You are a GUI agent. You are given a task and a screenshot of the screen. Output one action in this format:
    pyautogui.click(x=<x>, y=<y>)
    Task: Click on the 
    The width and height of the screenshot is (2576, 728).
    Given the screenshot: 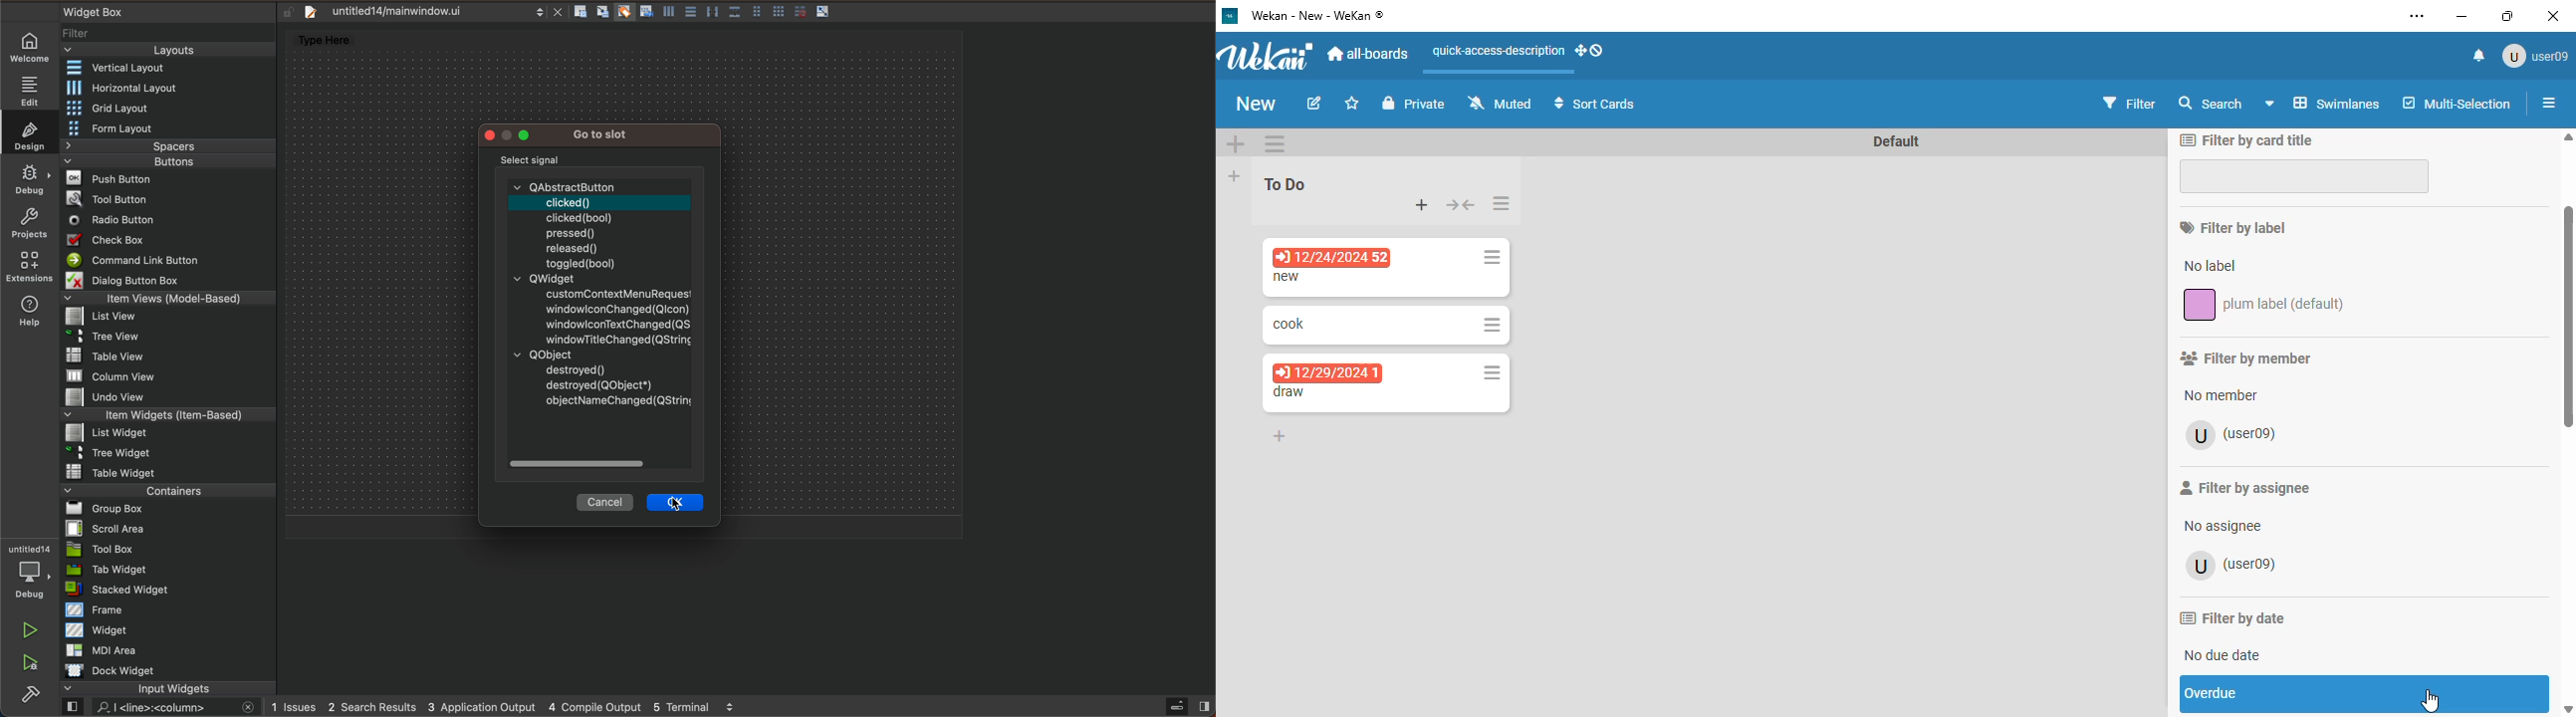 What is the action you would take?
    pyautogui.click(x=691, y=12)
    